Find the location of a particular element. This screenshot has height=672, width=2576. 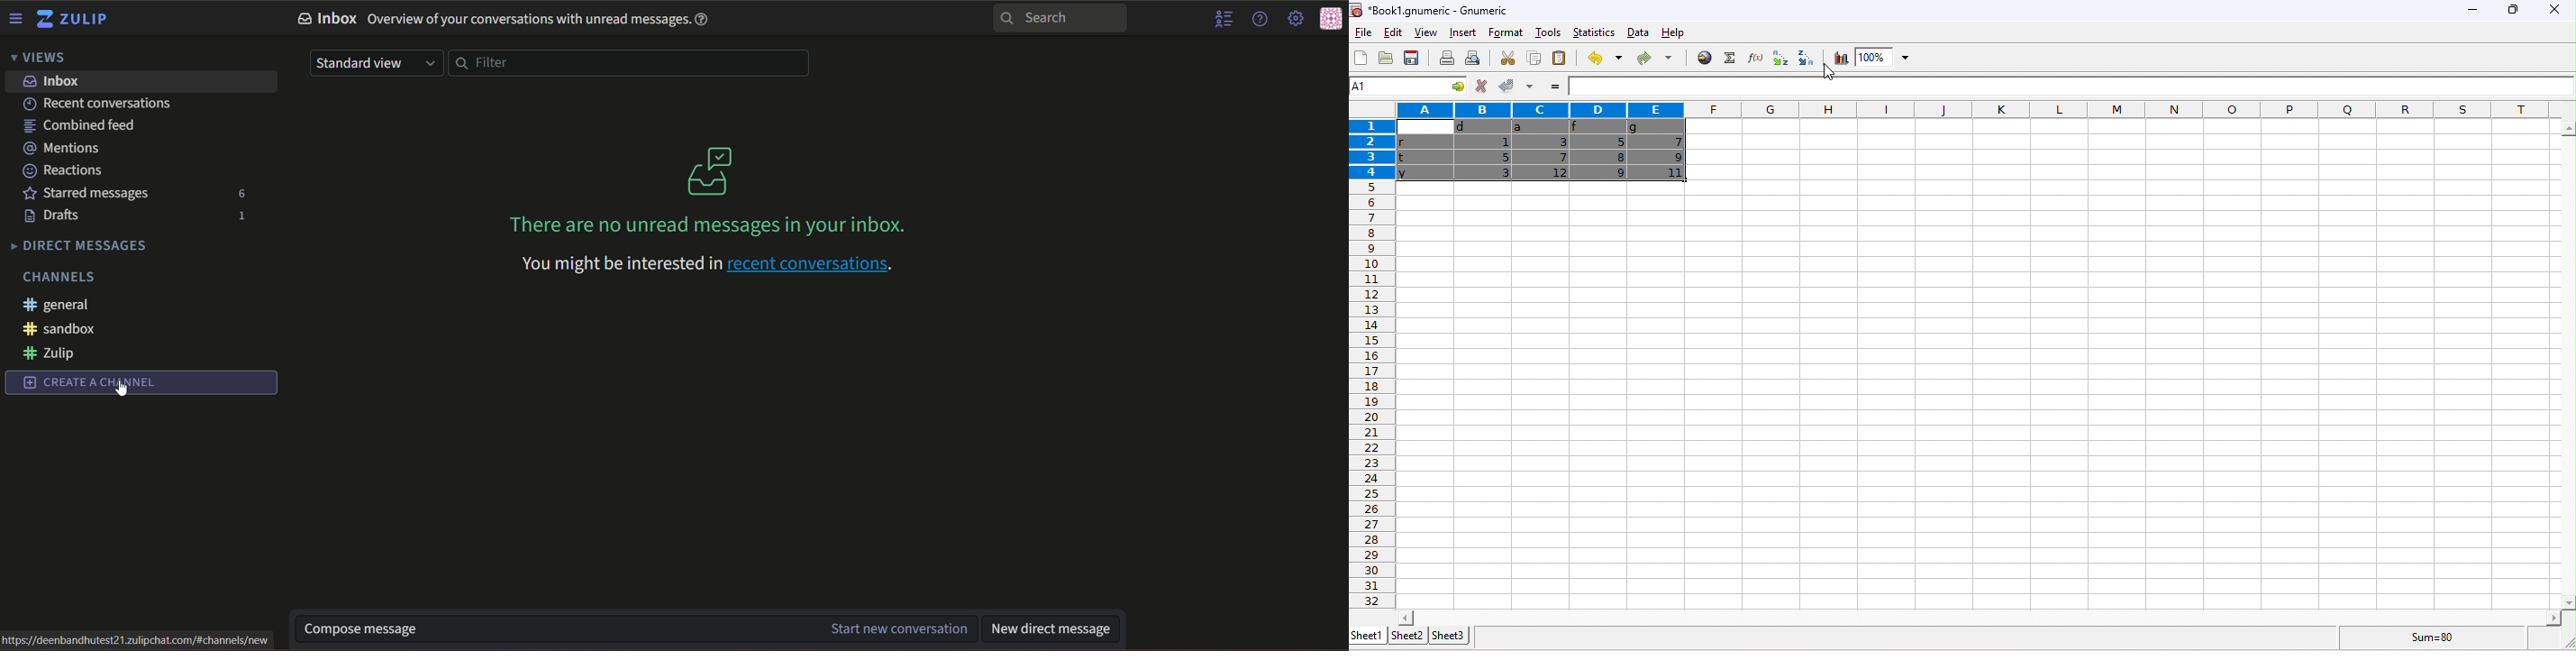

hyperlink is located at coordinates (1702, 57).